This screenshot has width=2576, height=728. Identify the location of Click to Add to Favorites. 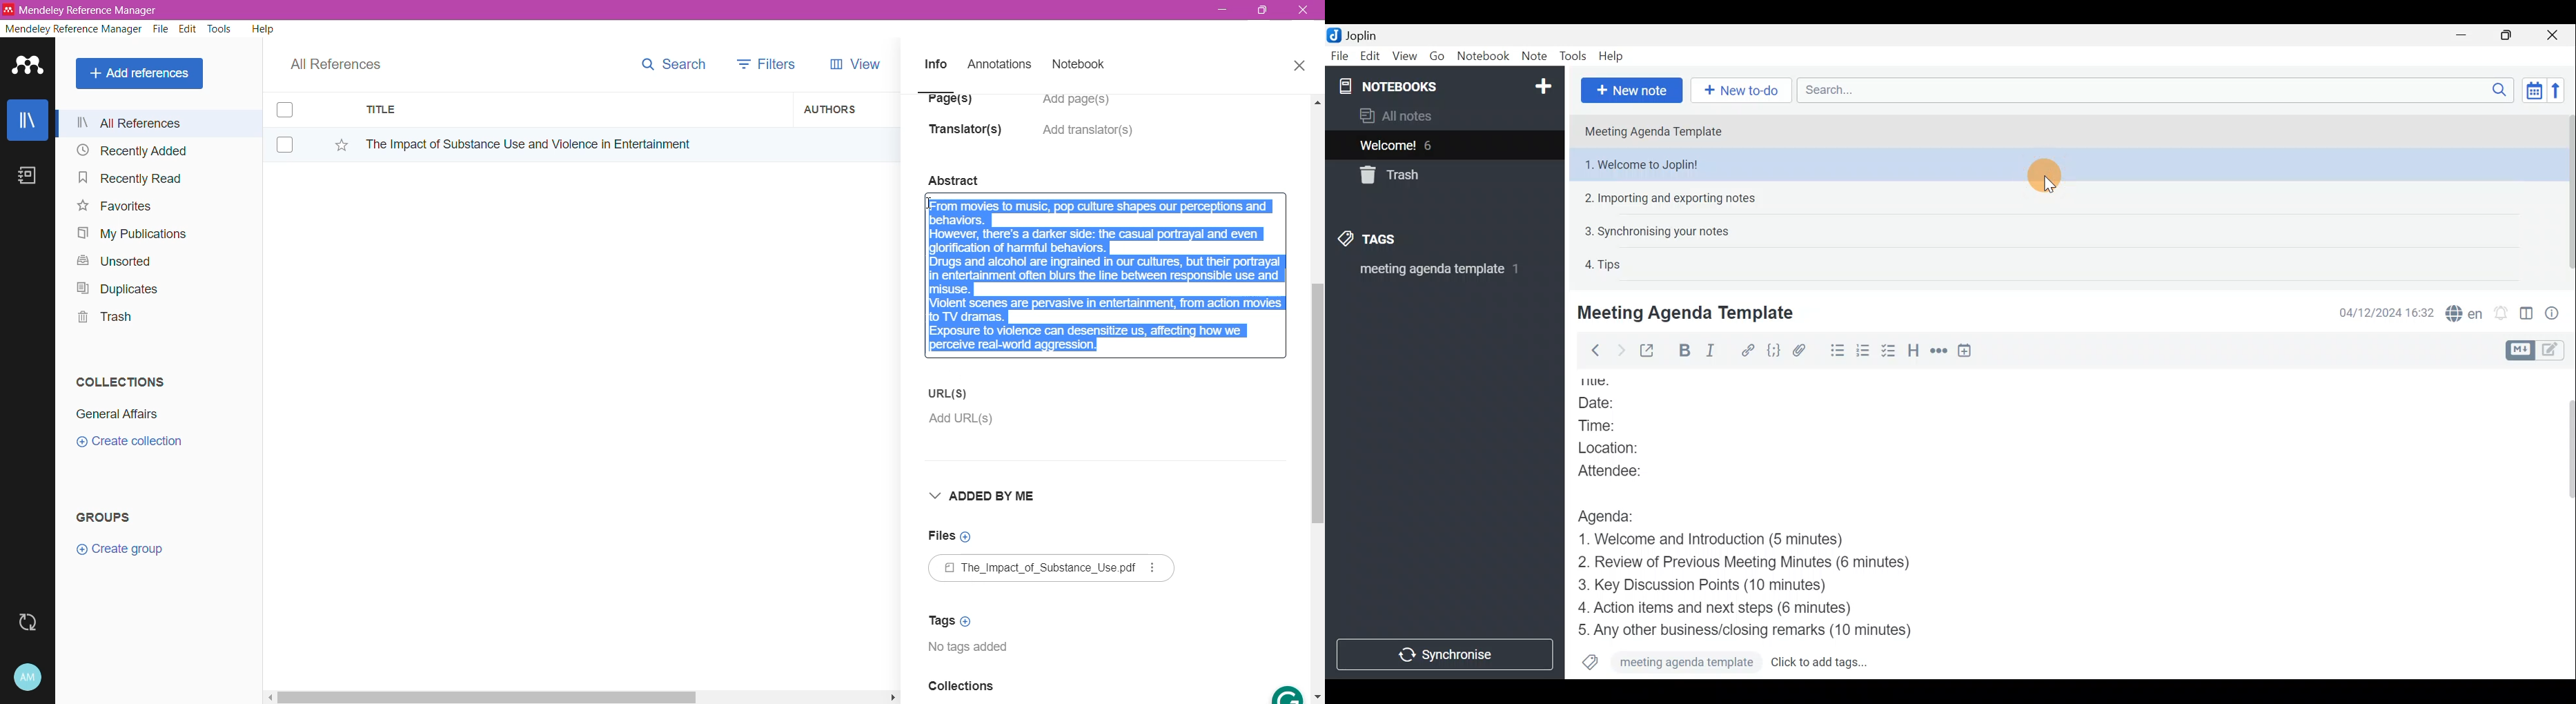
(334, 142).